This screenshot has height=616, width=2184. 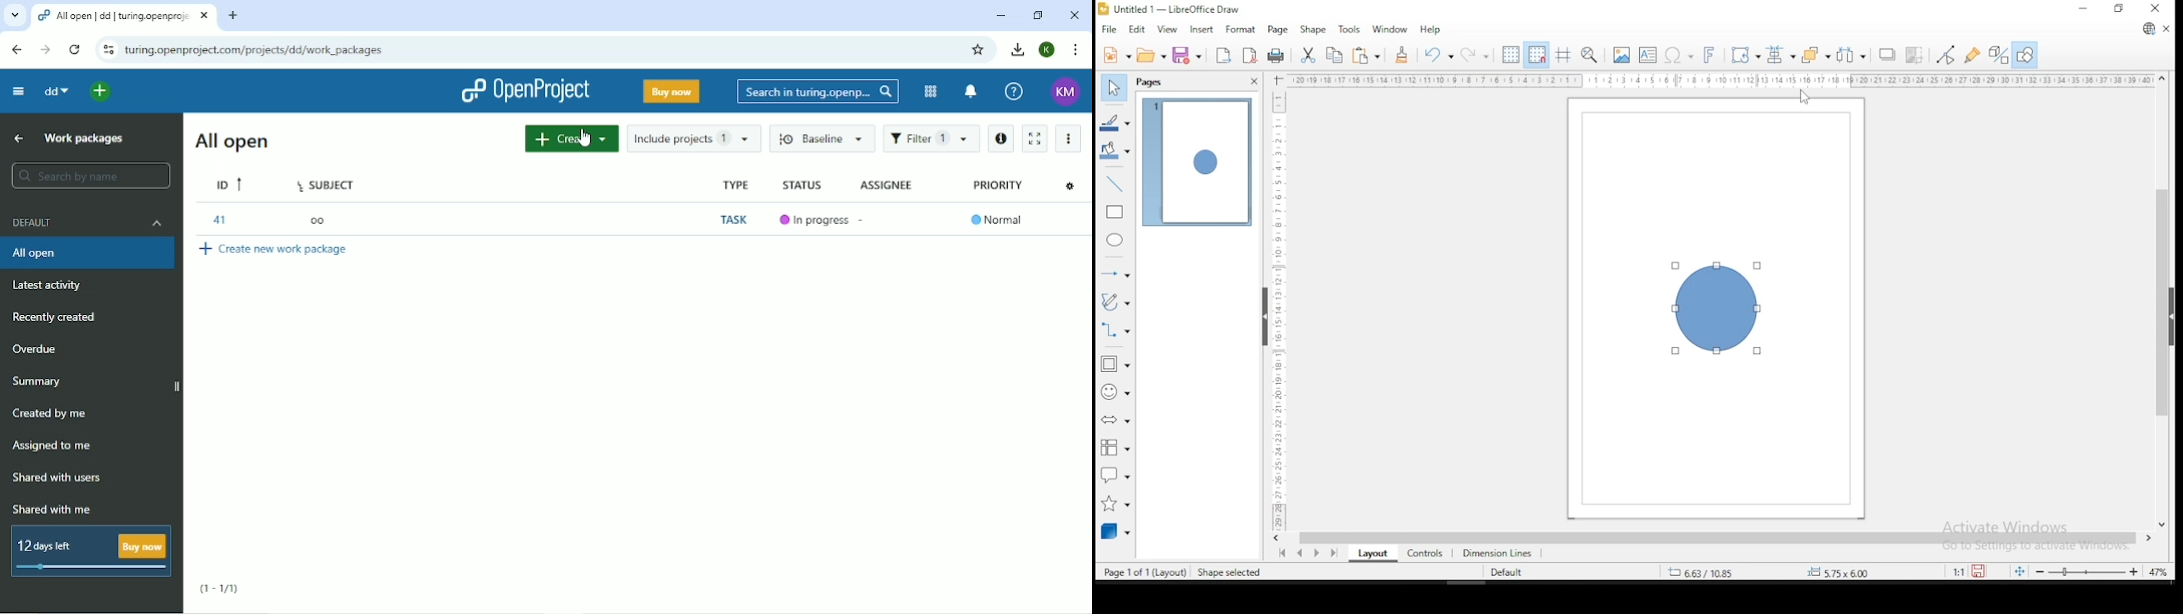 I want to click on ellipse, so click(x=1116, y=240).